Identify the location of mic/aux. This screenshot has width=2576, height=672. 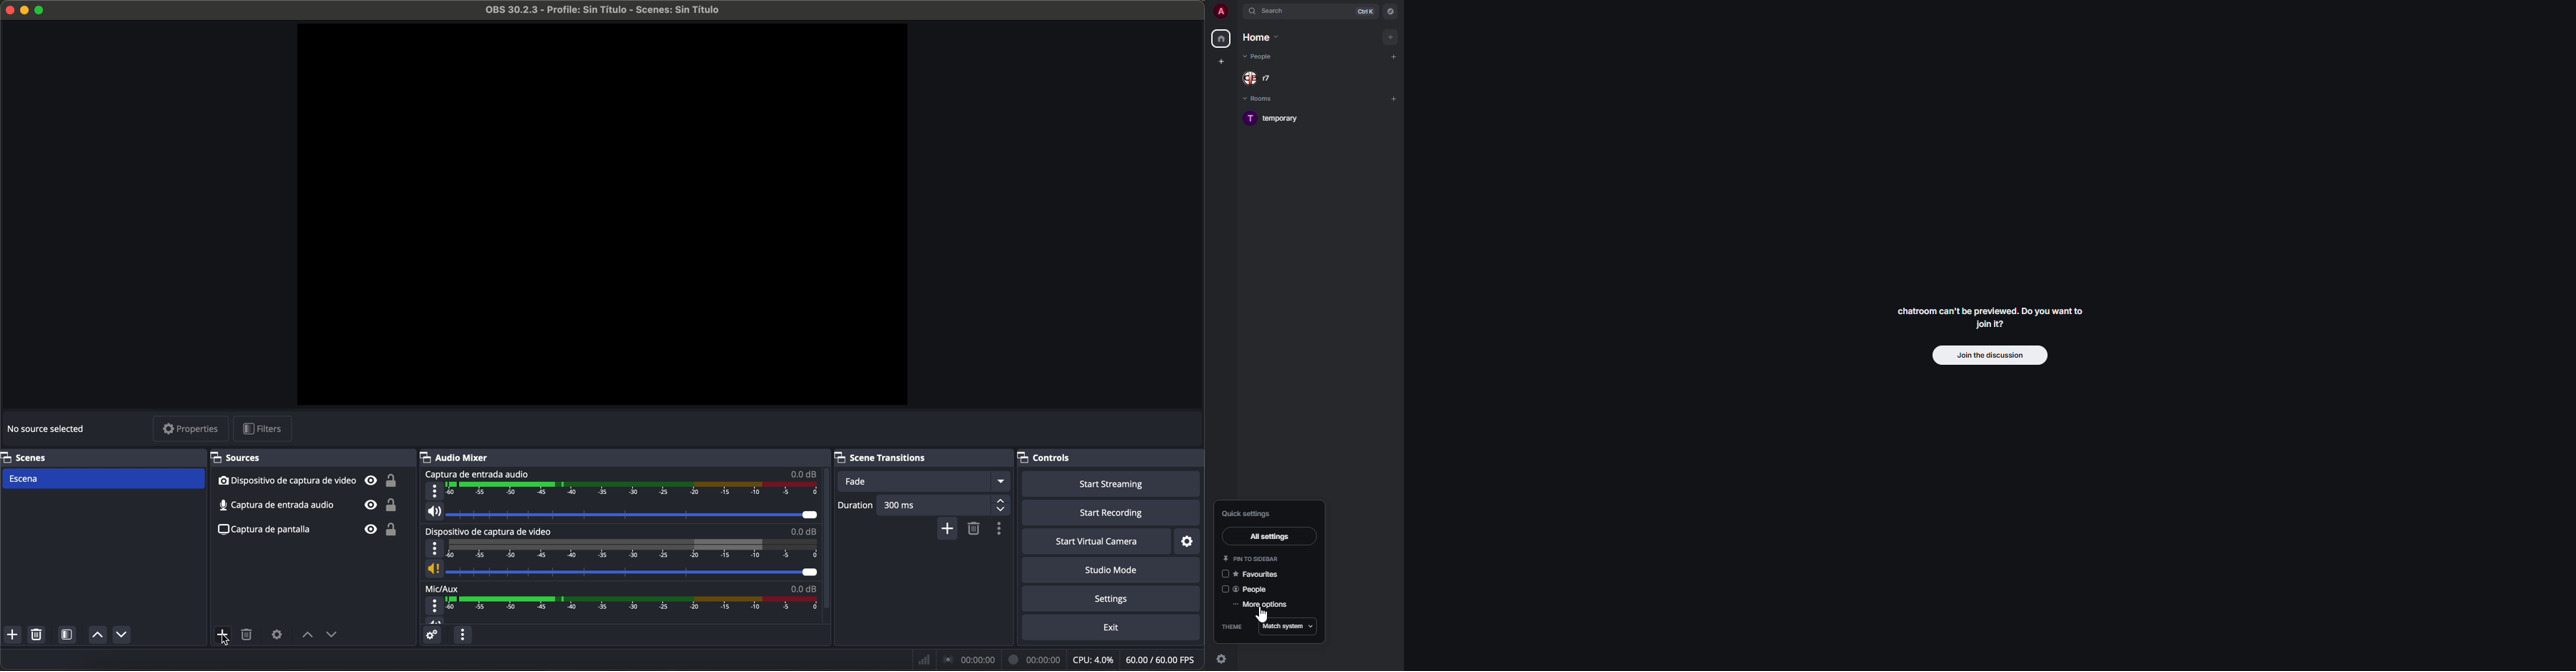
(443, 587).